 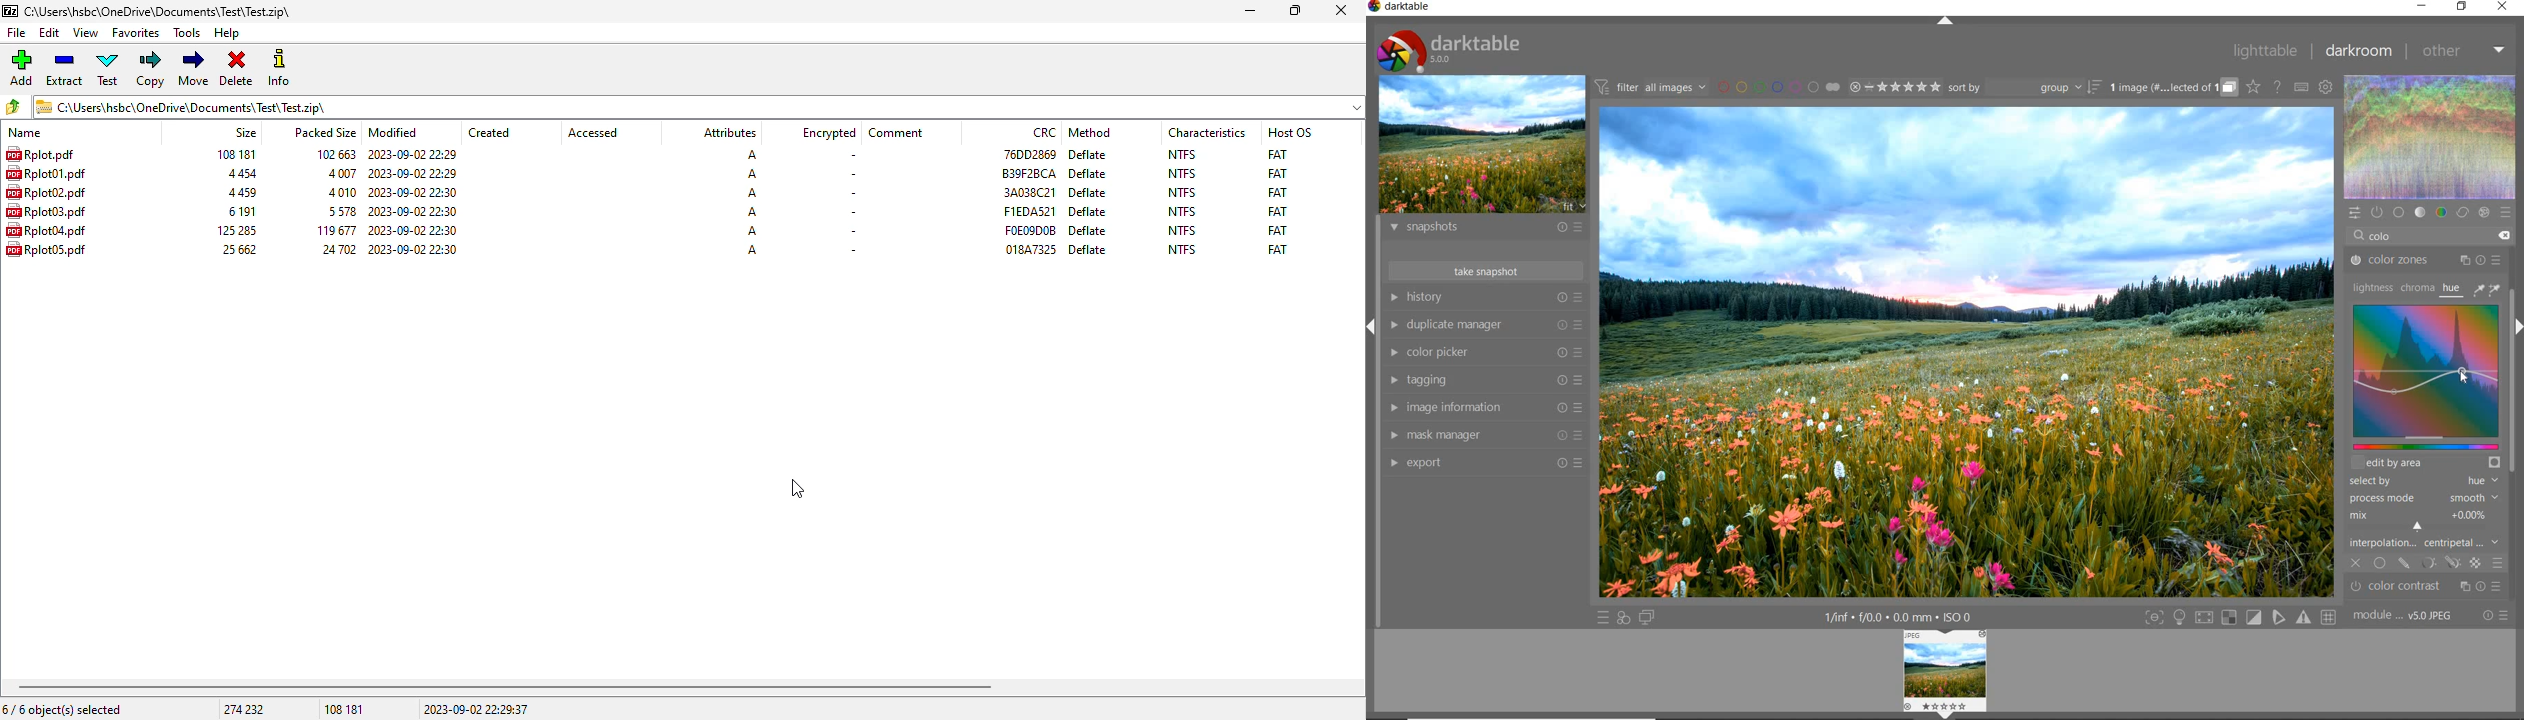 I want to click on move, so click(x=193, y=68).